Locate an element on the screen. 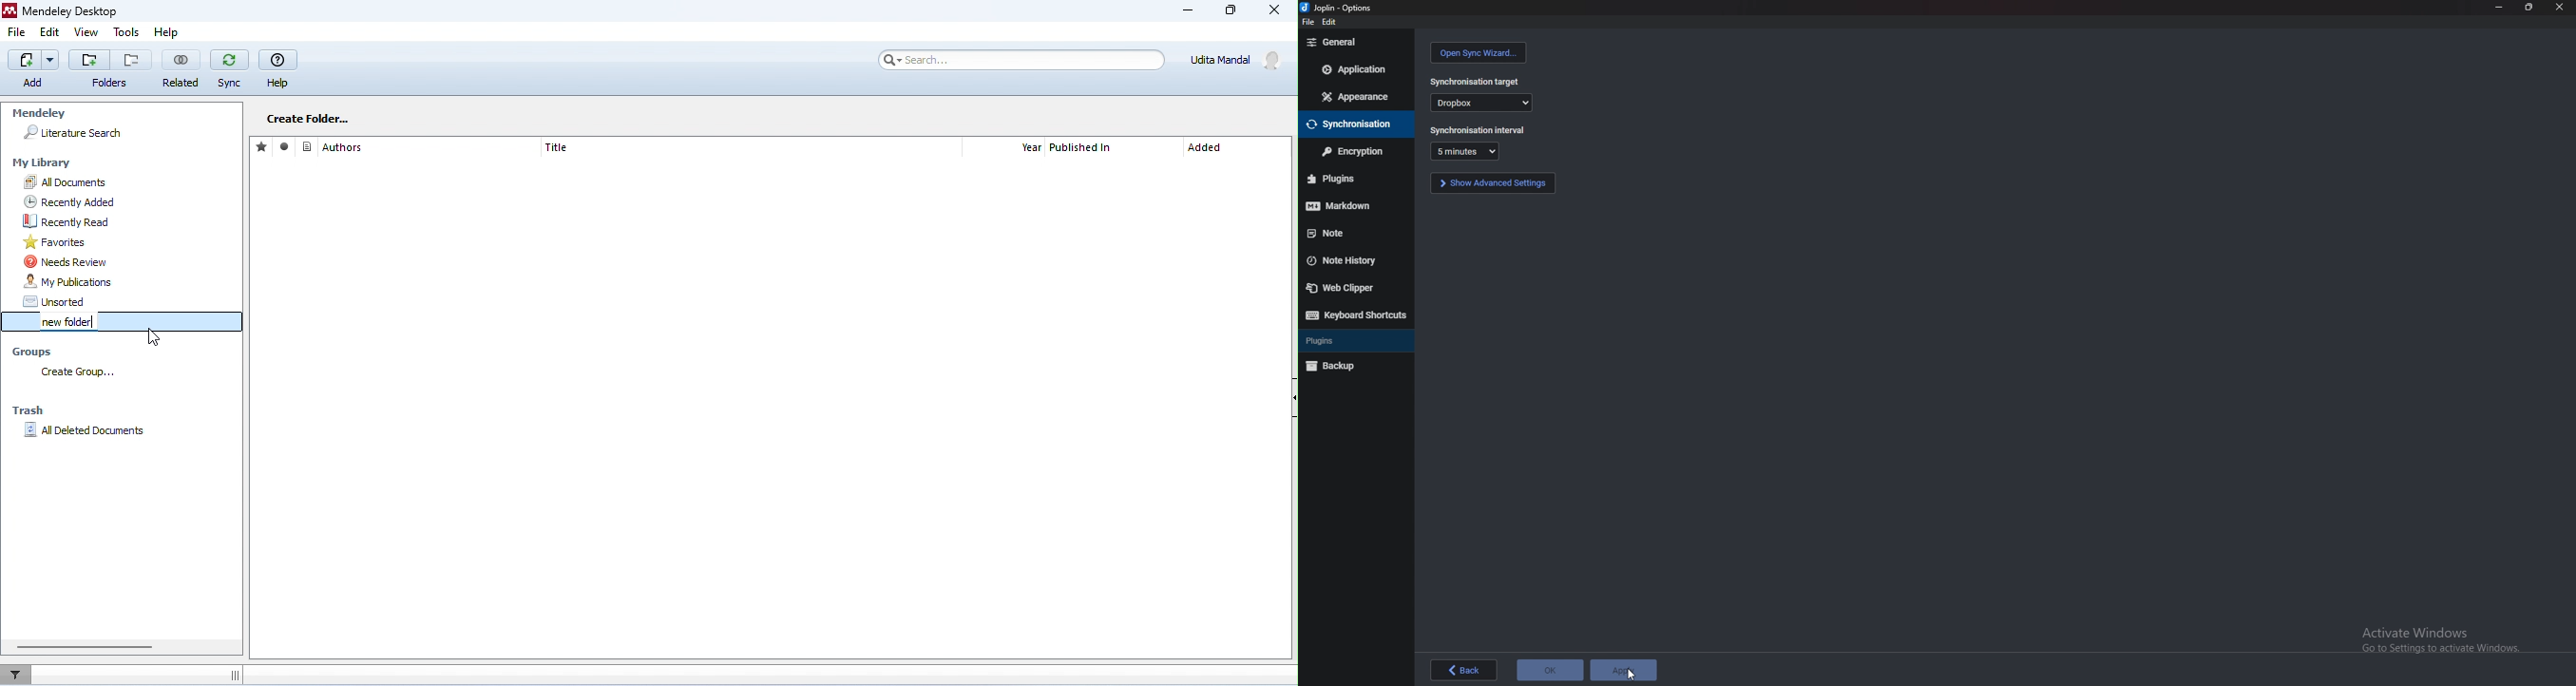 This screenshot has height=700, width=2576. synchronisation is located at coordinates (1351, 123).